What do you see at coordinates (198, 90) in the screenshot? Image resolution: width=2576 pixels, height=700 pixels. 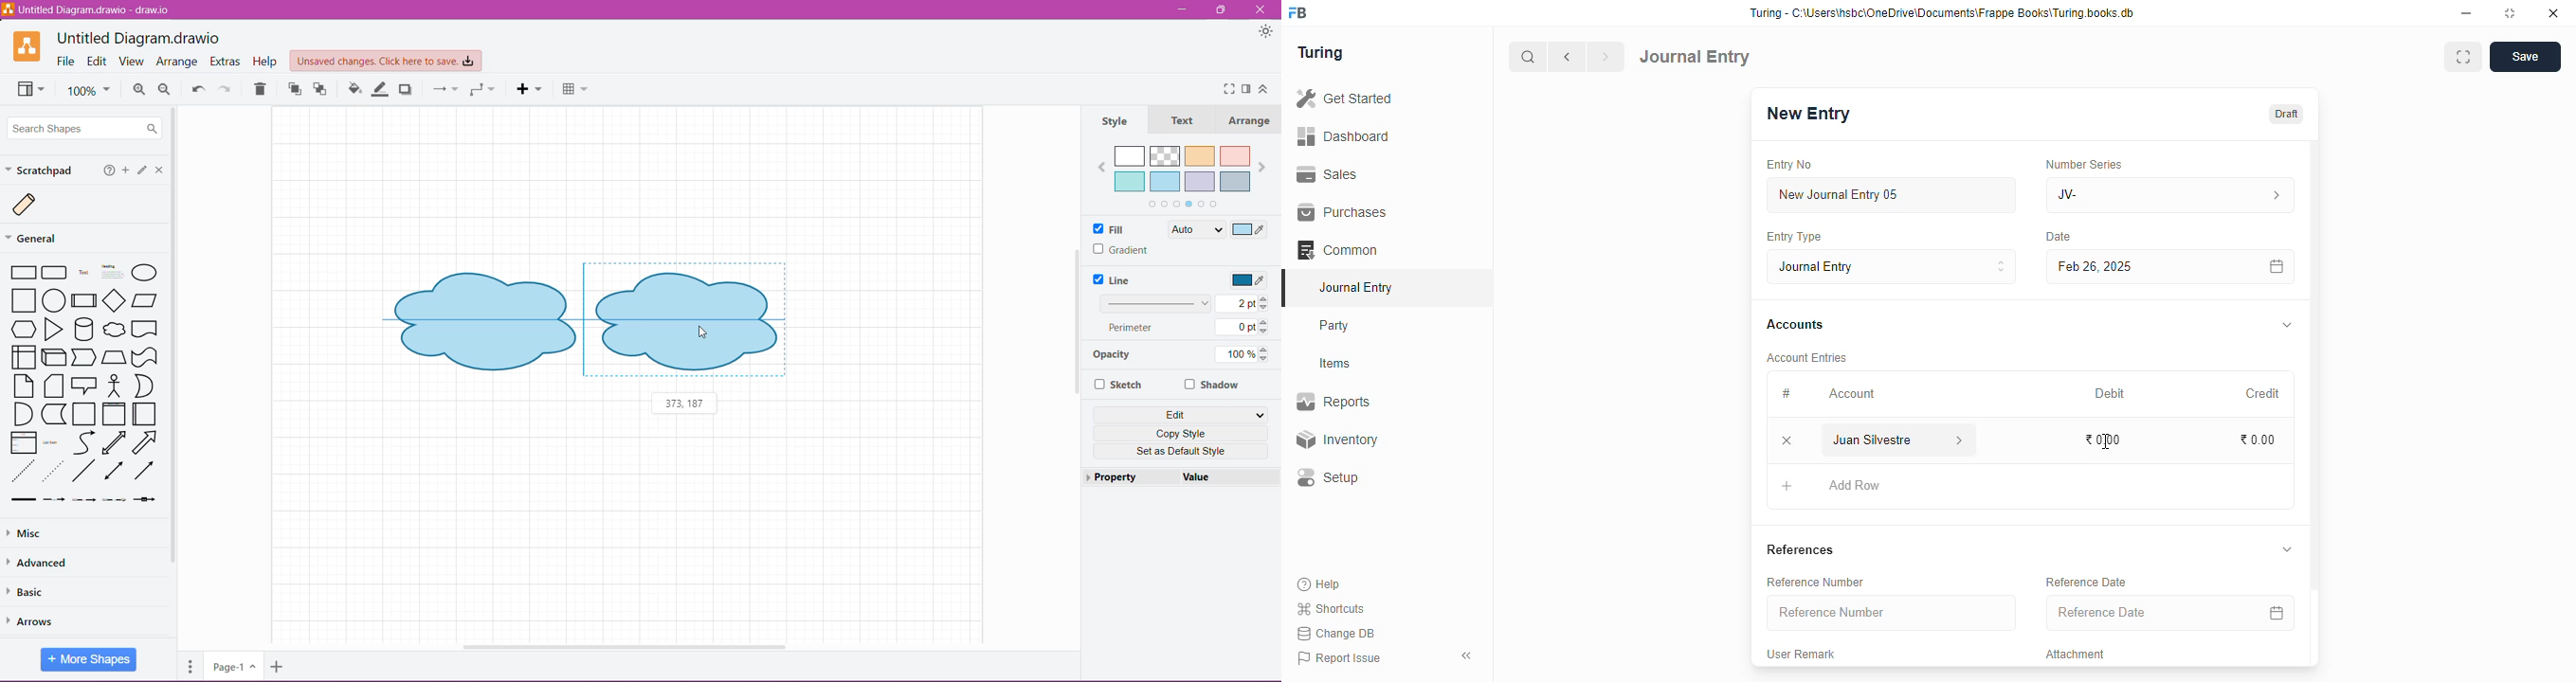 I see `Undo` at bounding box center [198, 90].